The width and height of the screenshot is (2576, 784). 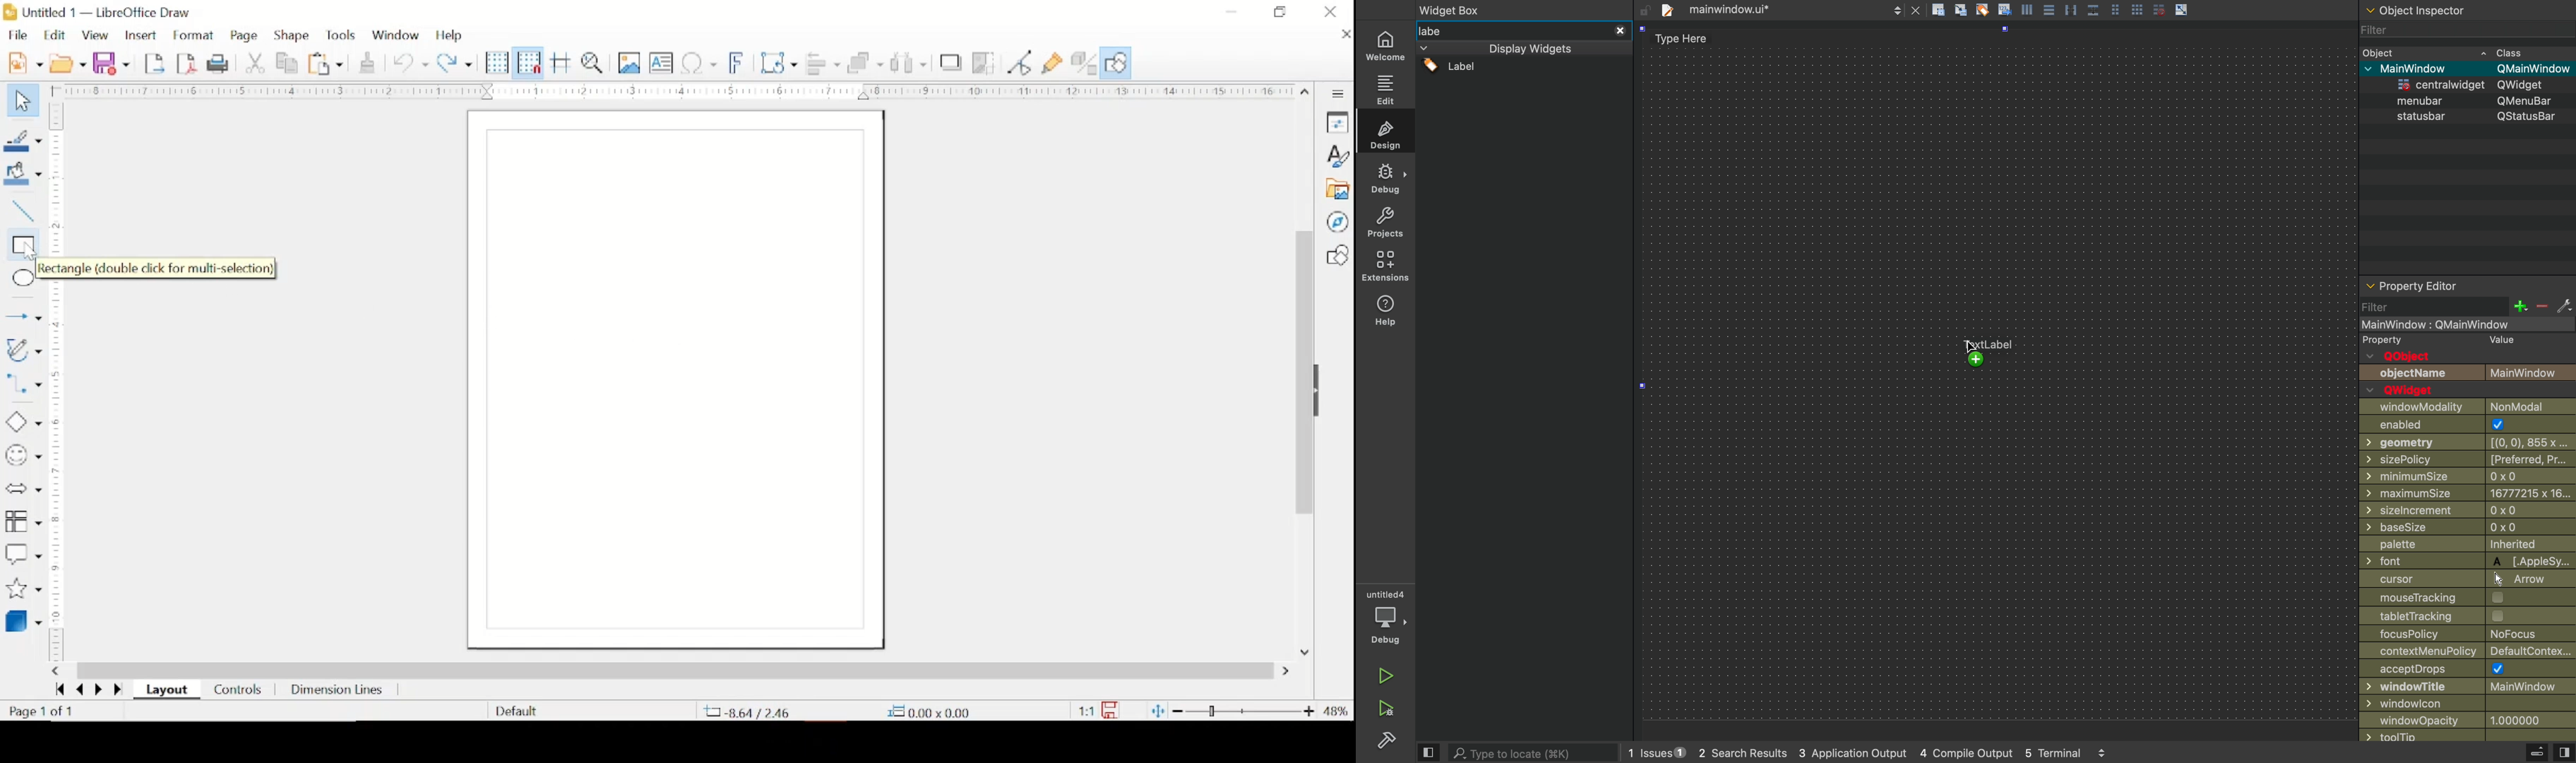 I want to click on format, so click(x=195, y=36).